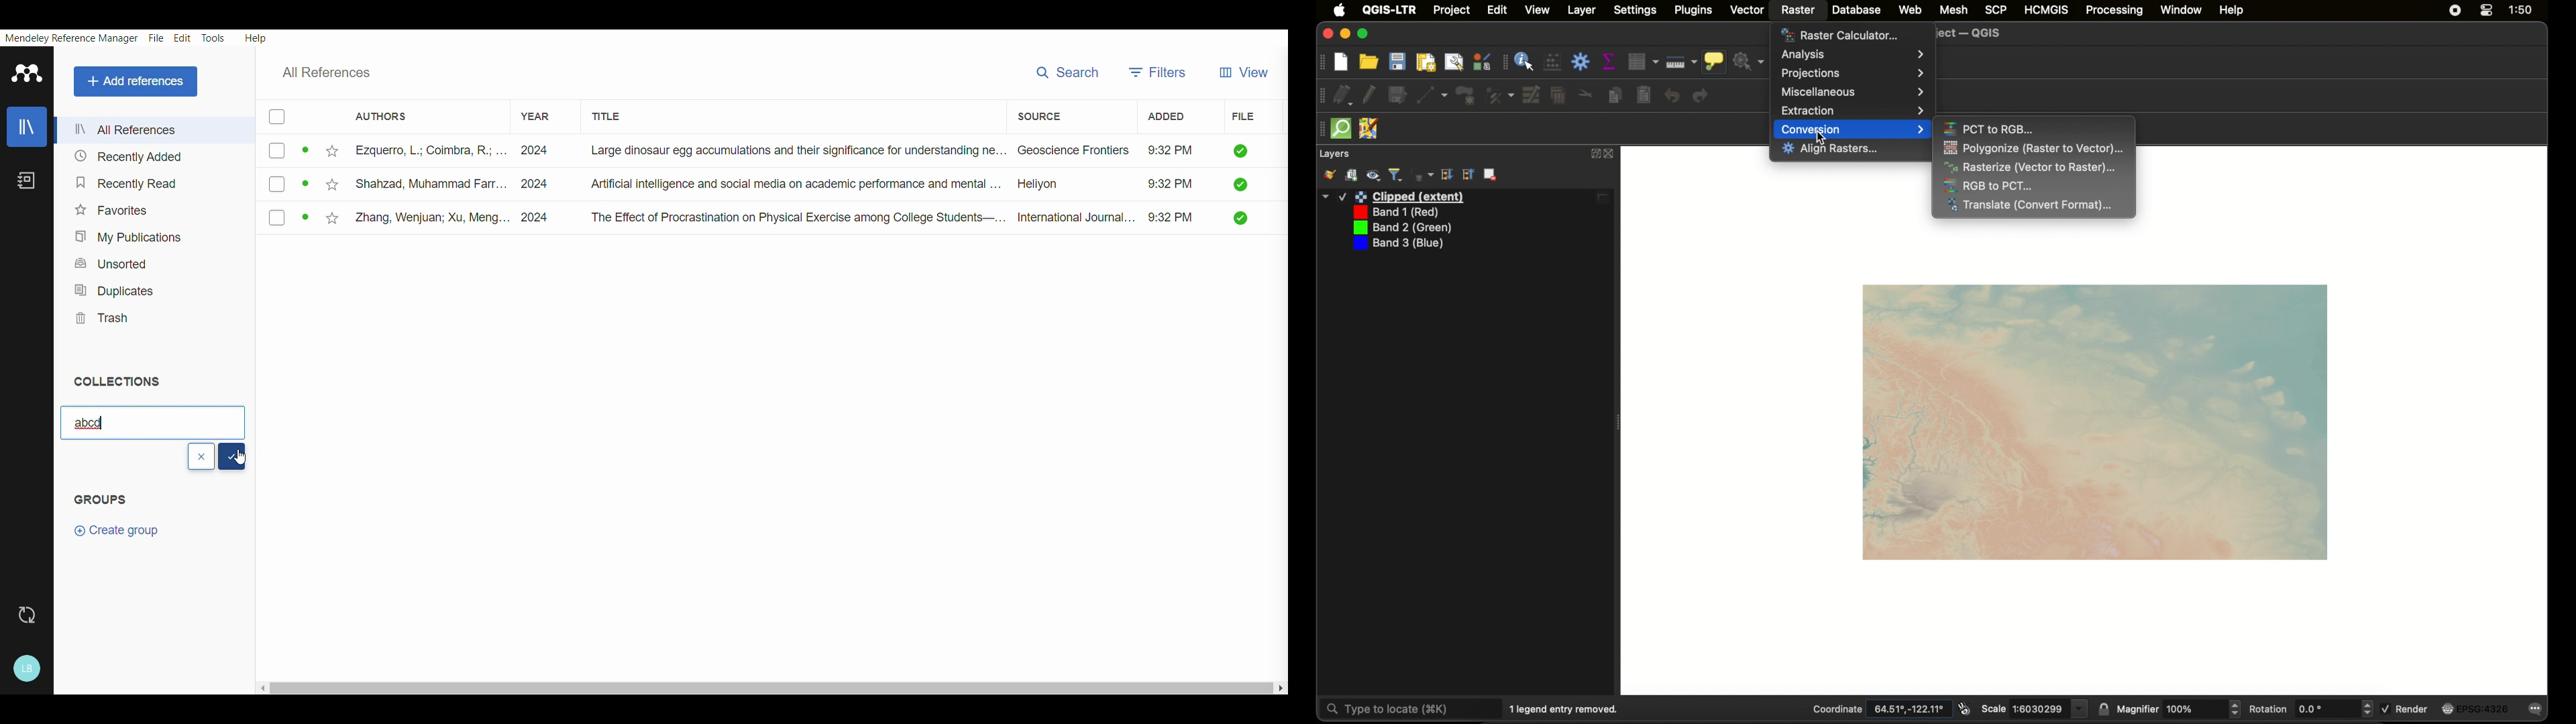  Describe the element at coordinates (535, 150) in the screenshot. I see `. 2024` at that location.